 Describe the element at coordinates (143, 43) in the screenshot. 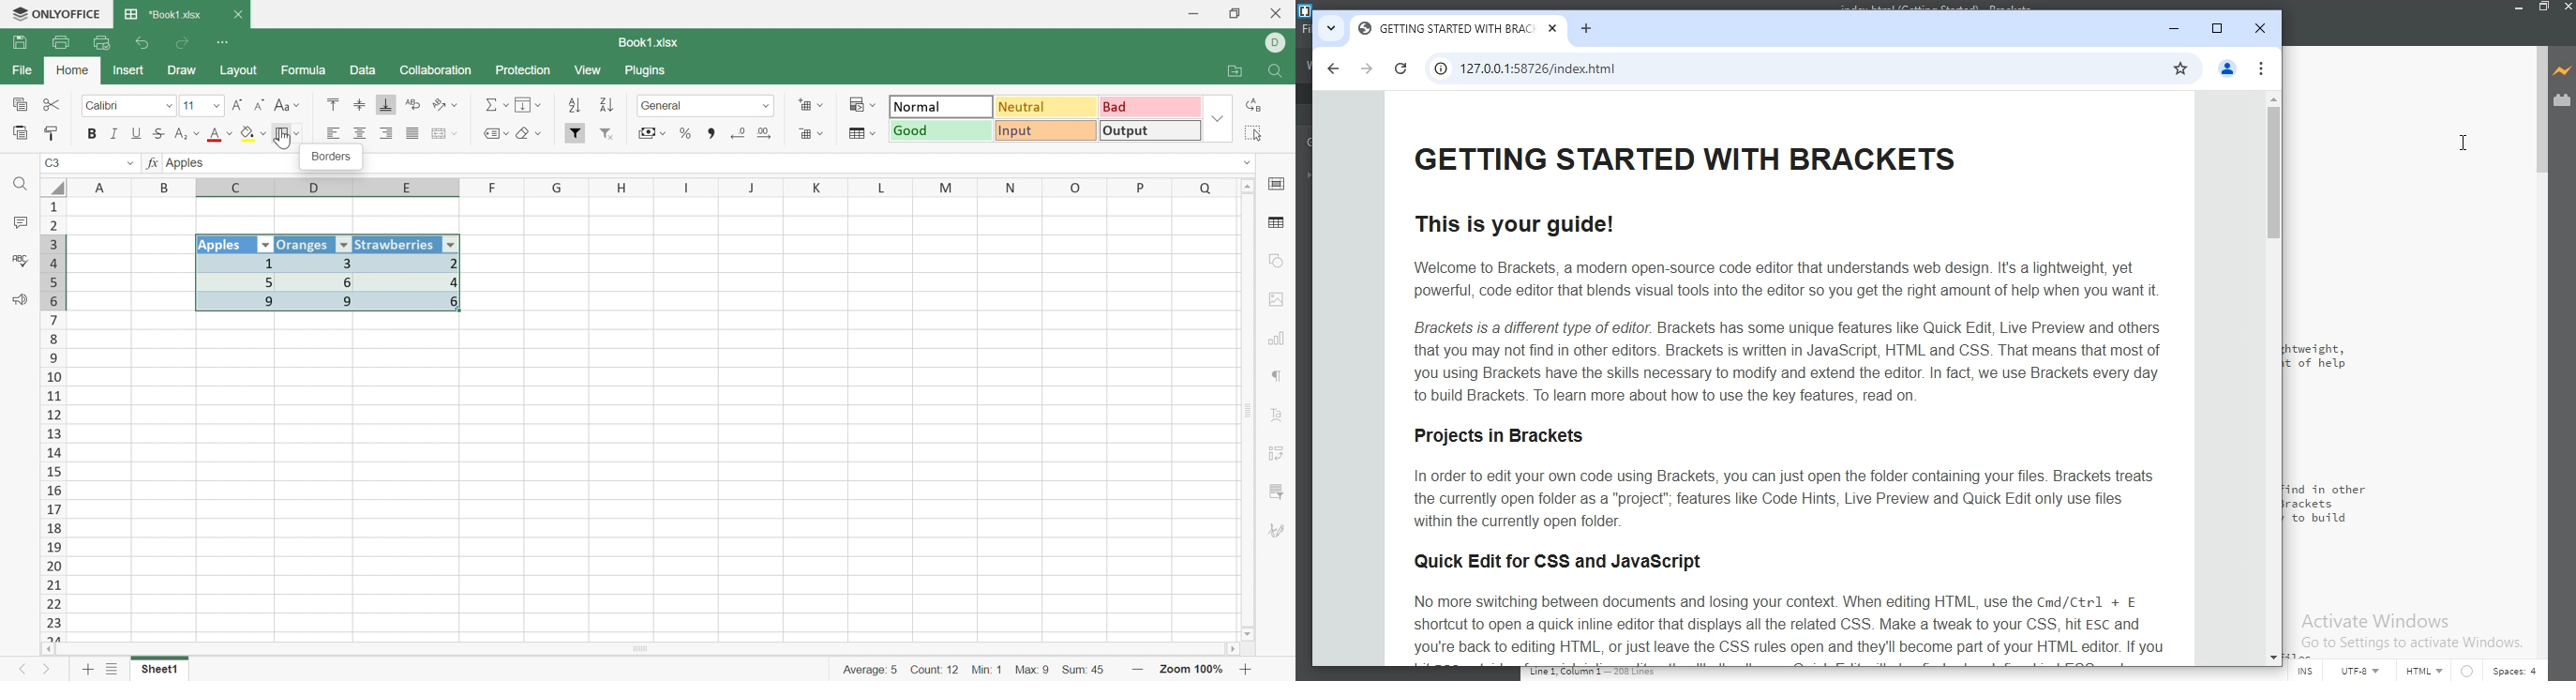

I see `Undo` at that location.